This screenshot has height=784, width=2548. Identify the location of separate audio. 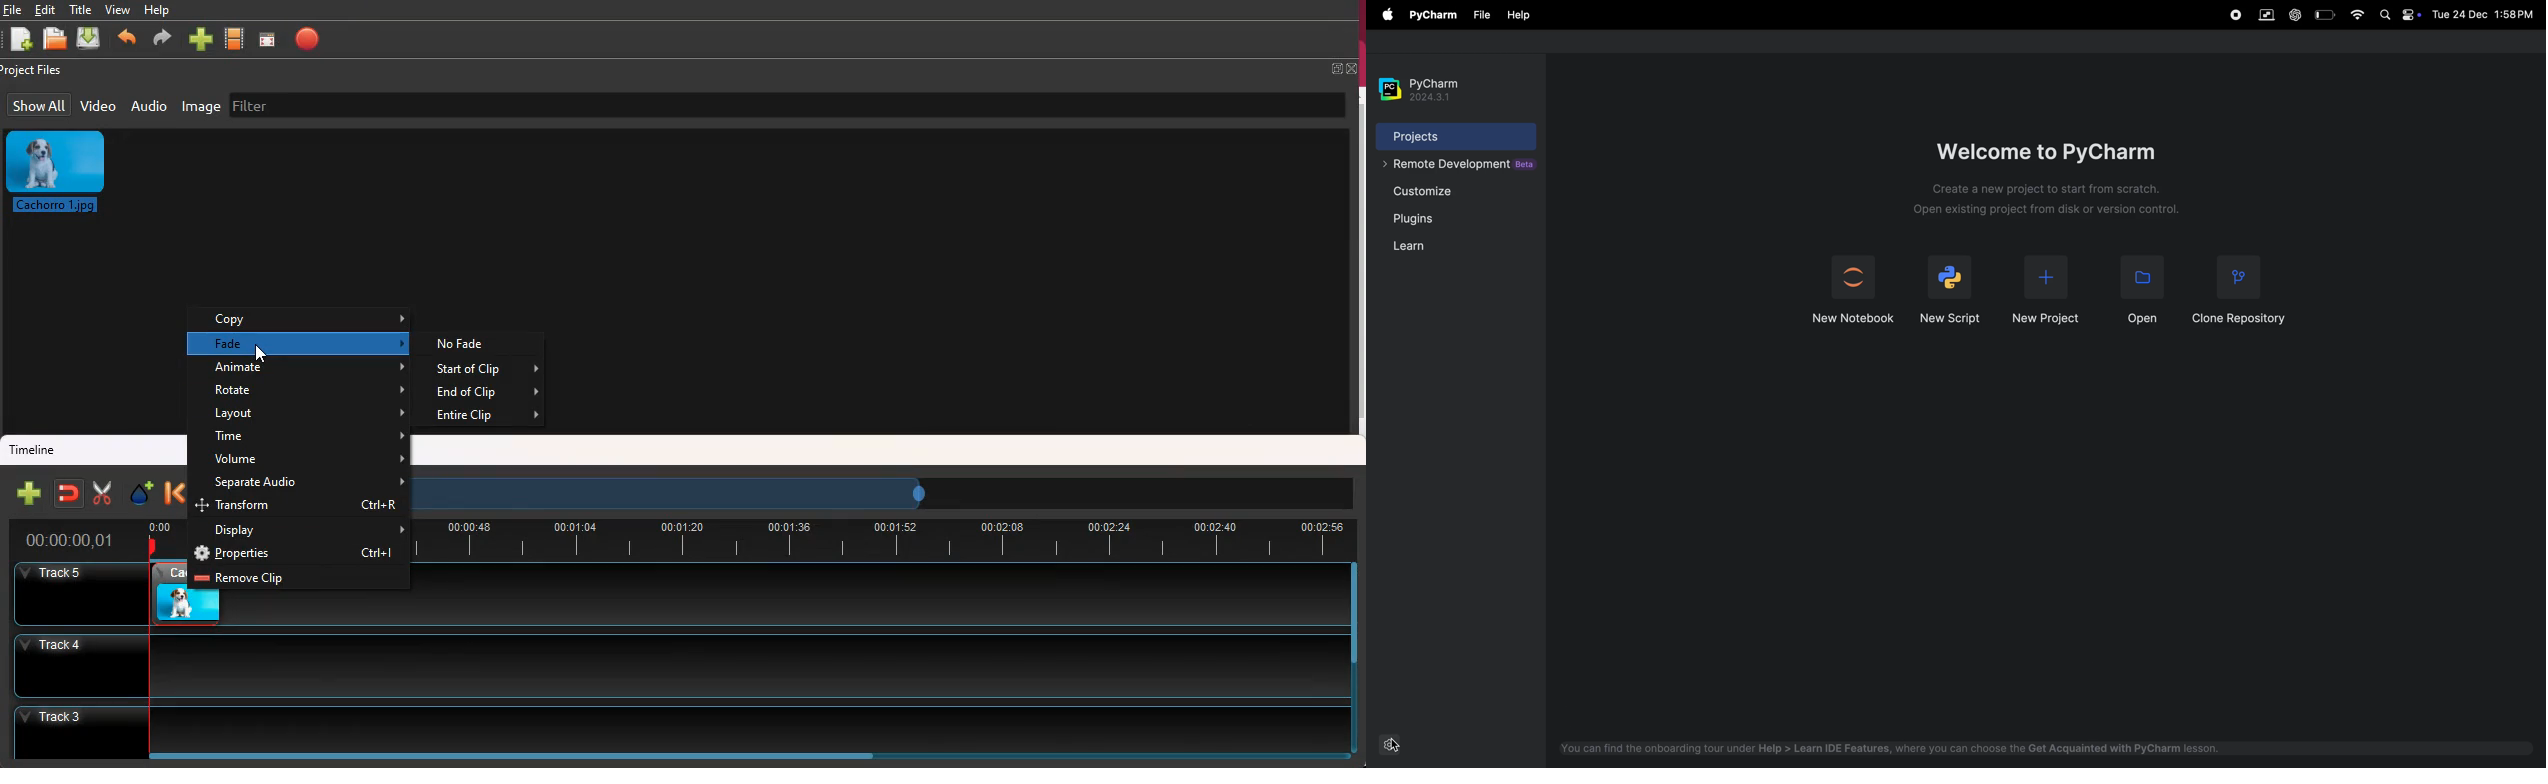
(301, 483).